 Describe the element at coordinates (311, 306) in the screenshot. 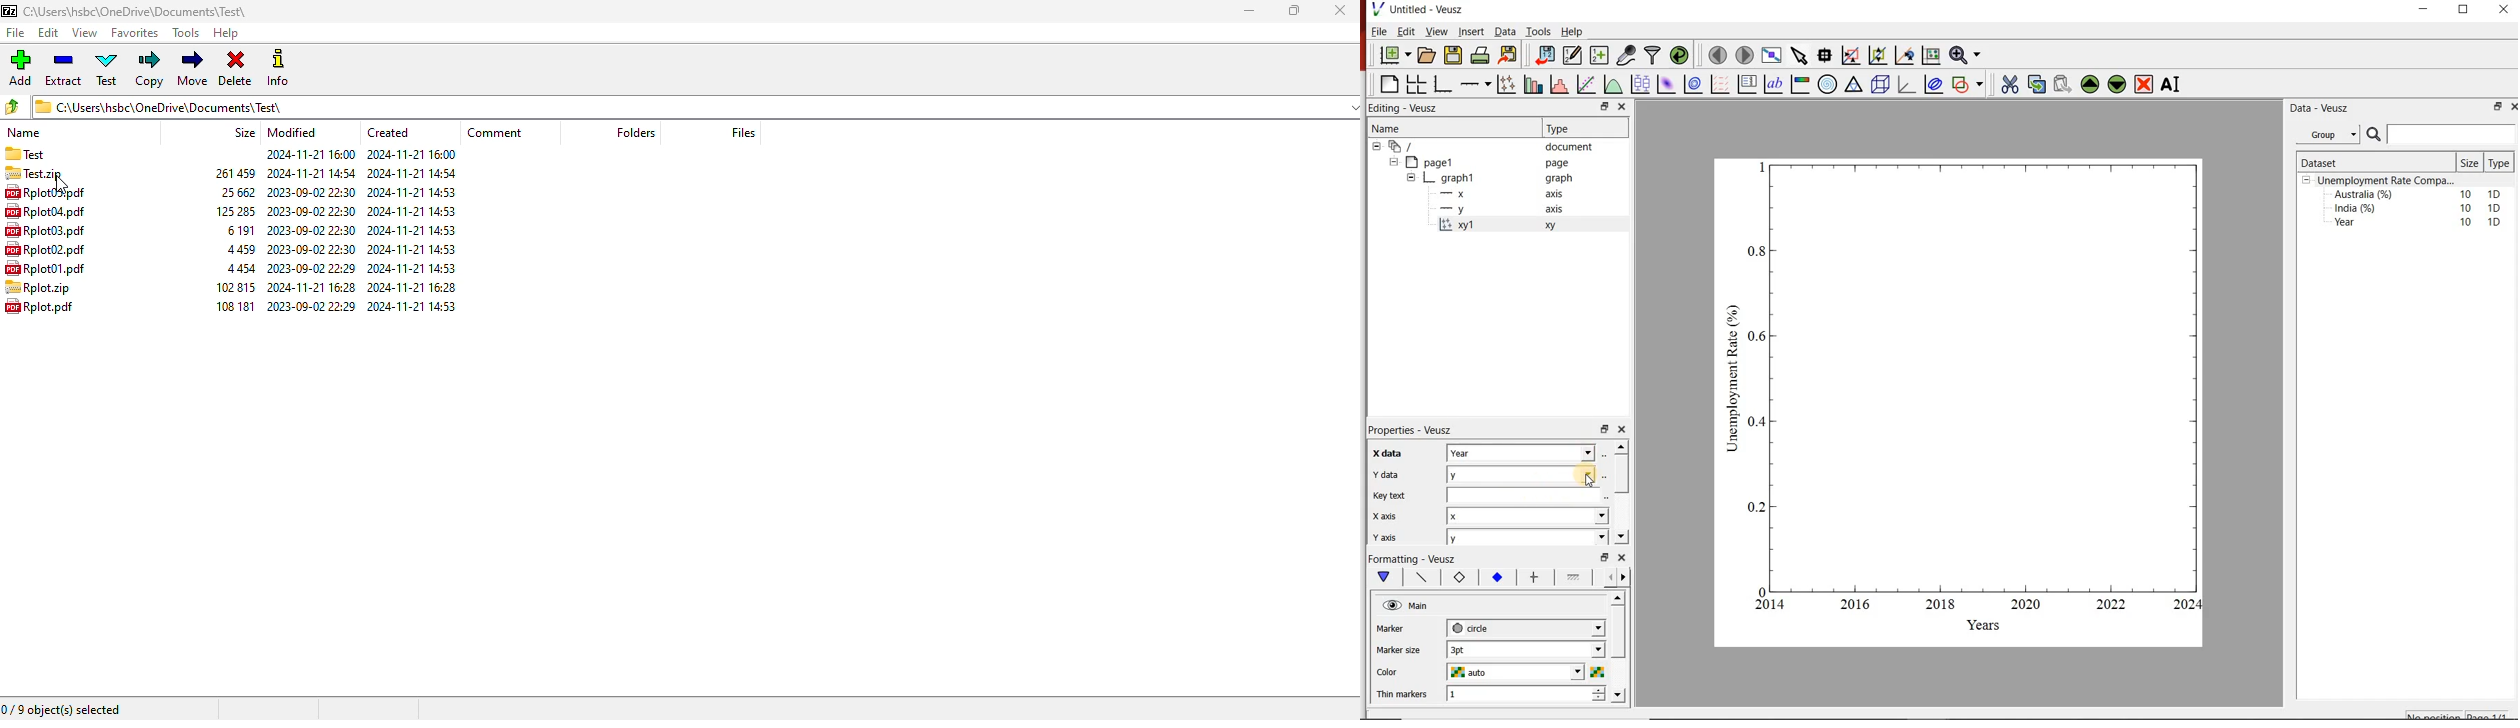

I see `modified date & time` at that location.